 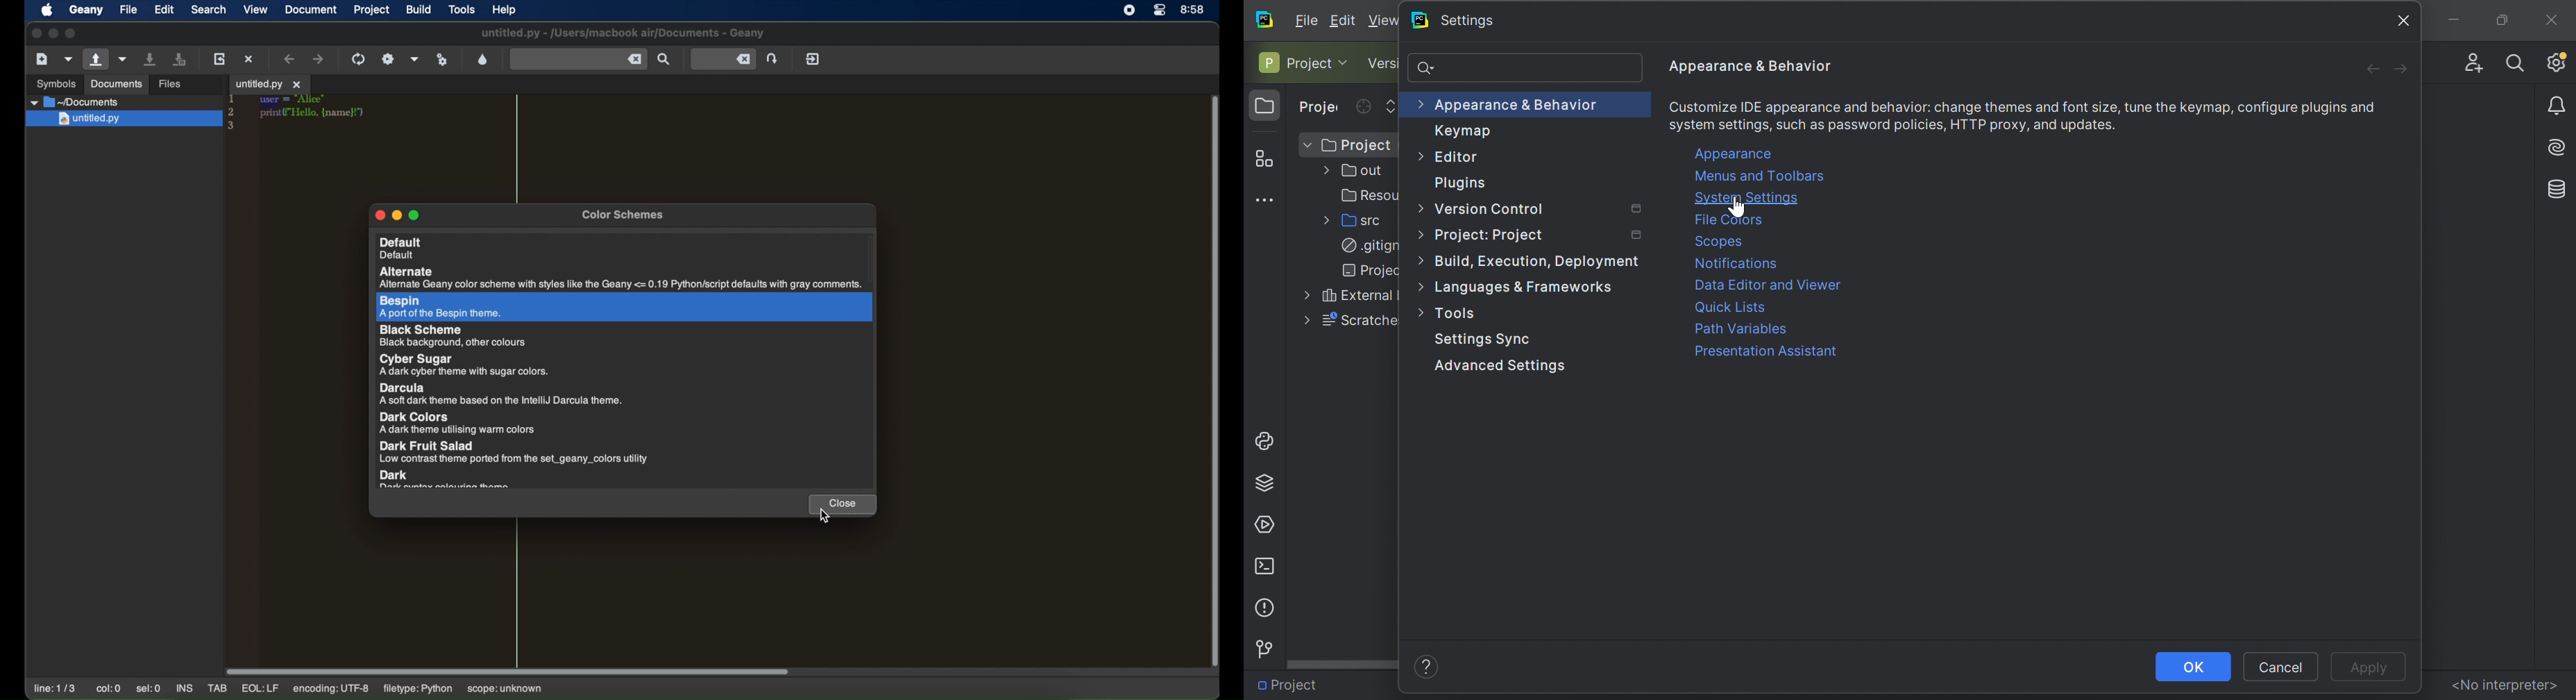 What do you see at coordinates (2559, 107) in the screenshot?
I see `Notifications` at bounding box center [2559, 107].